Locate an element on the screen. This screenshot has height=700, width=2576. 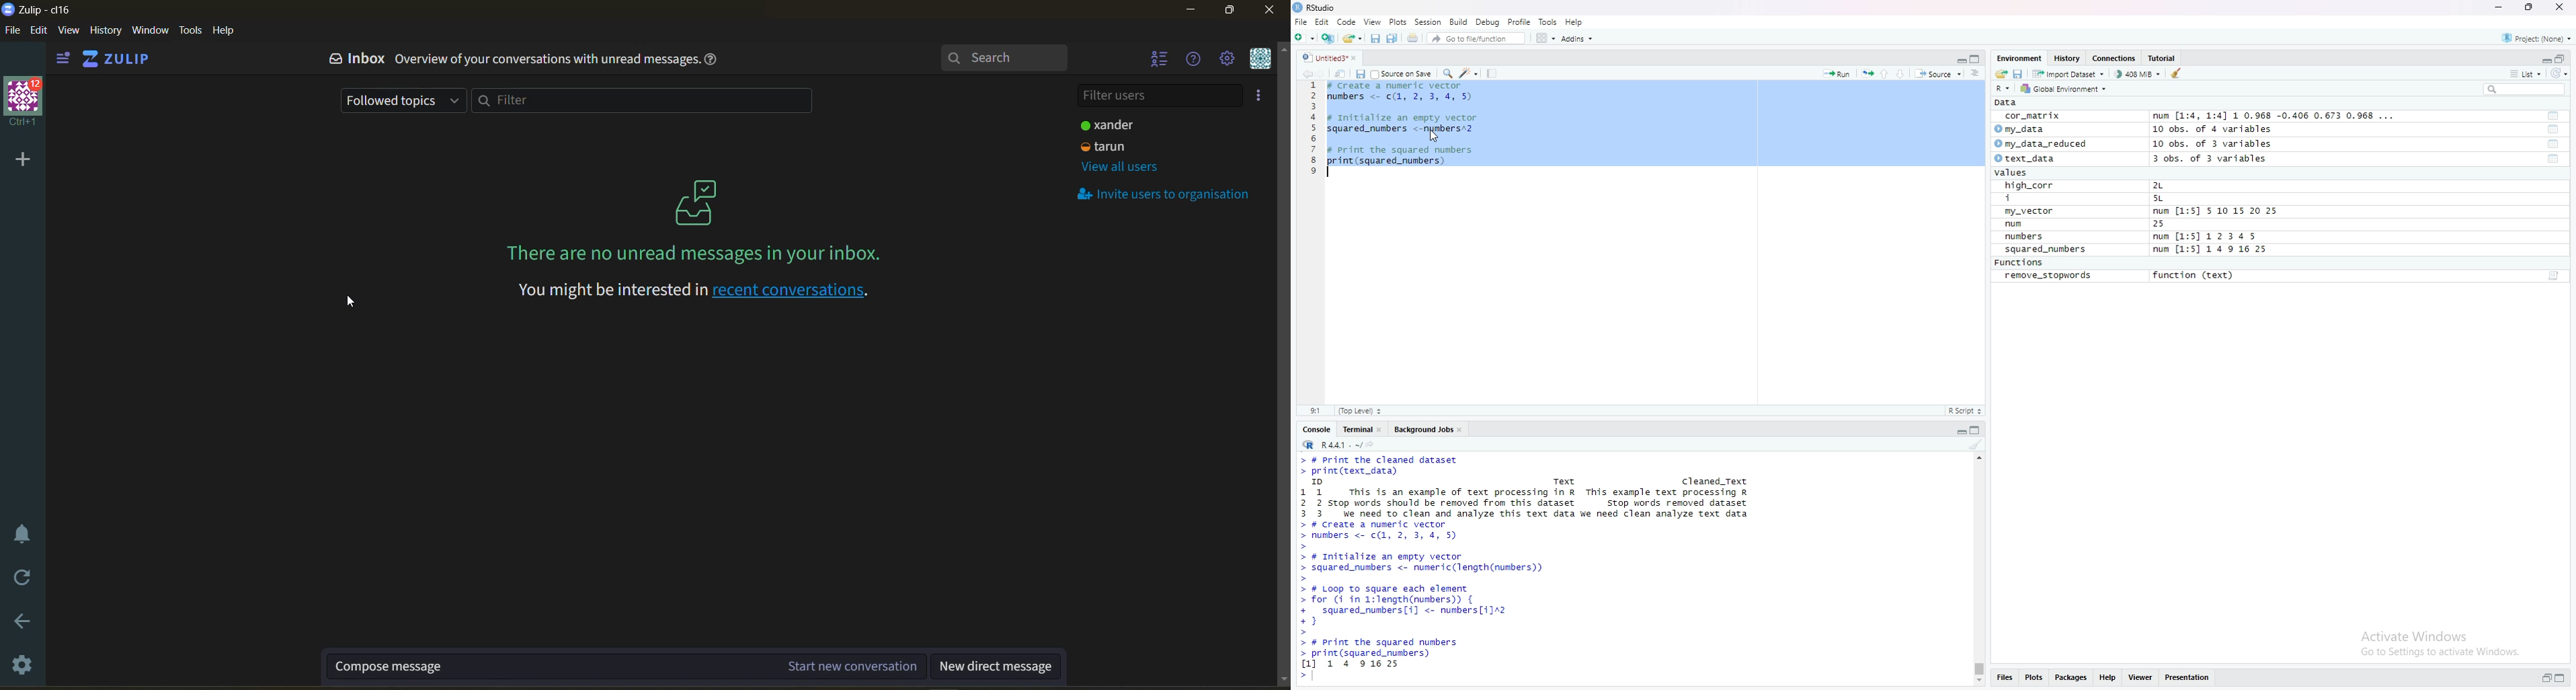
Packages is located at coordinates (2072, 679).